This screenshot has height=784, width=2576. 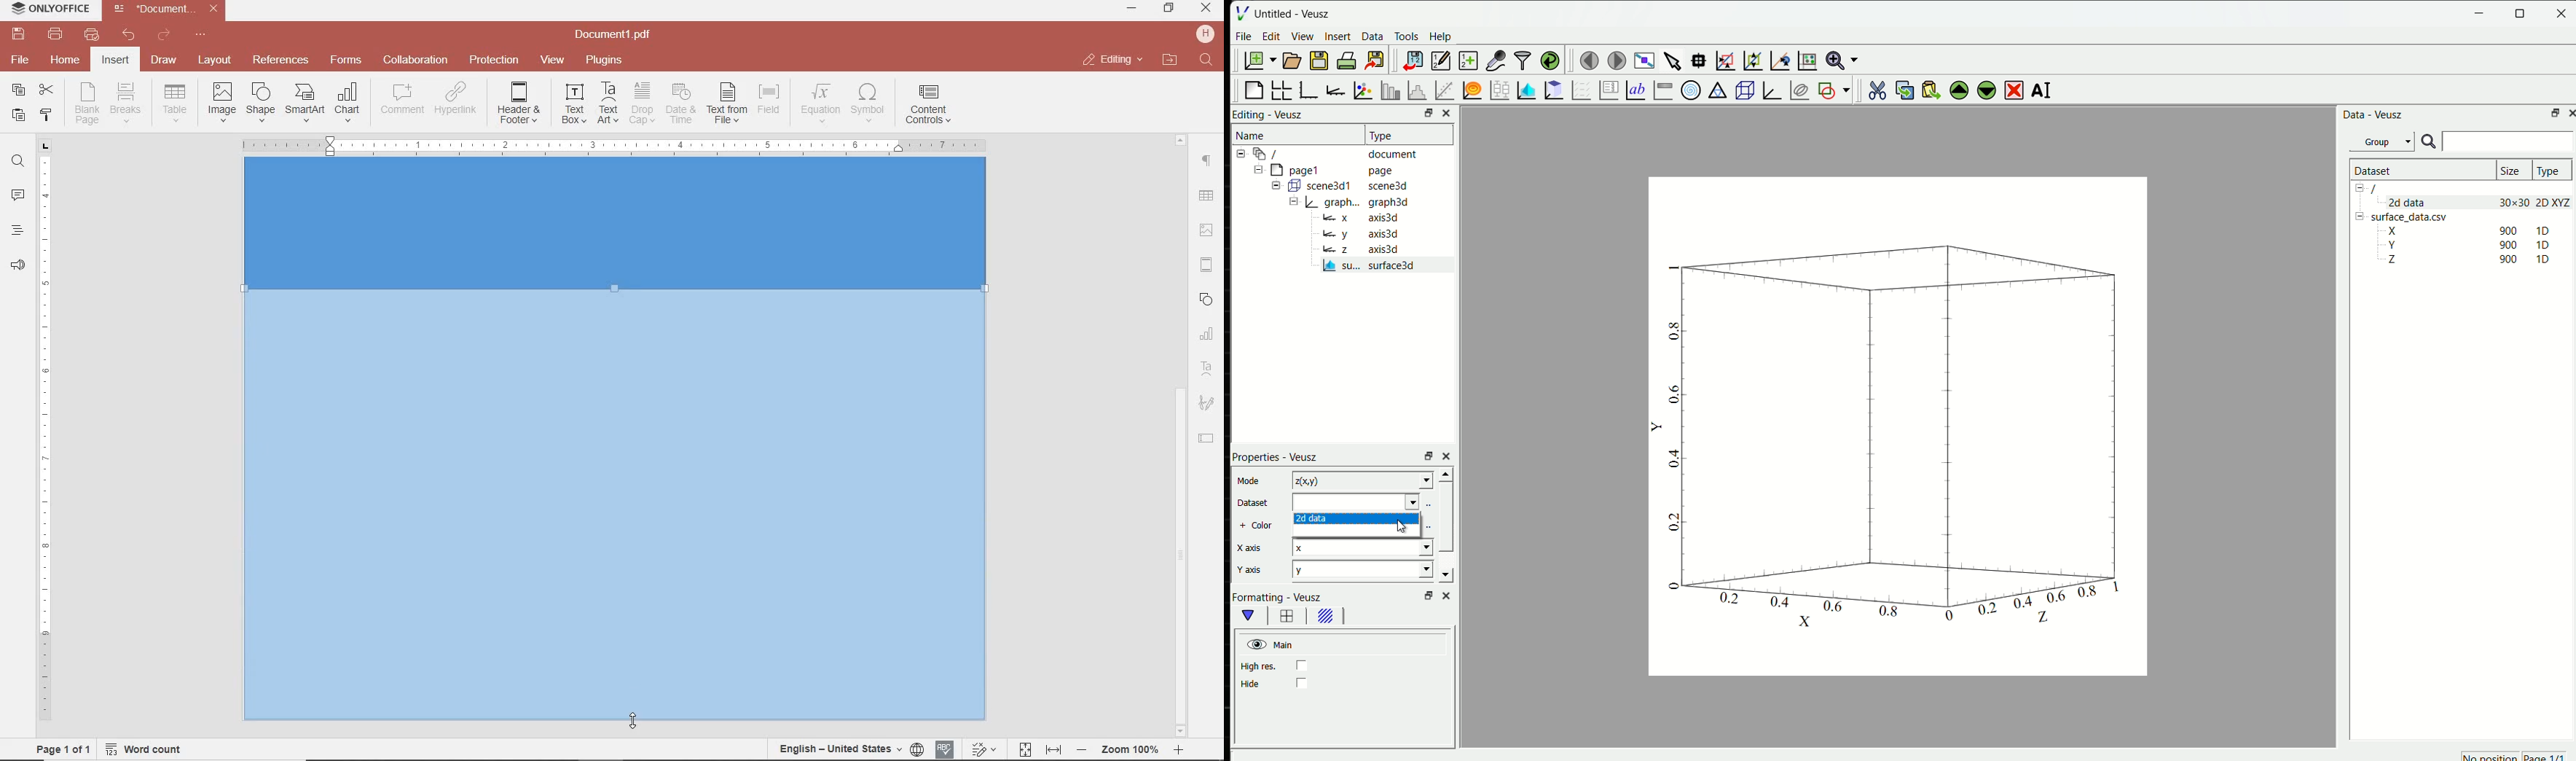 What do you see at coordinates (1959, 89) in the screenshot?
I see `move the selected widget up` at bounding box center [1959, 89].